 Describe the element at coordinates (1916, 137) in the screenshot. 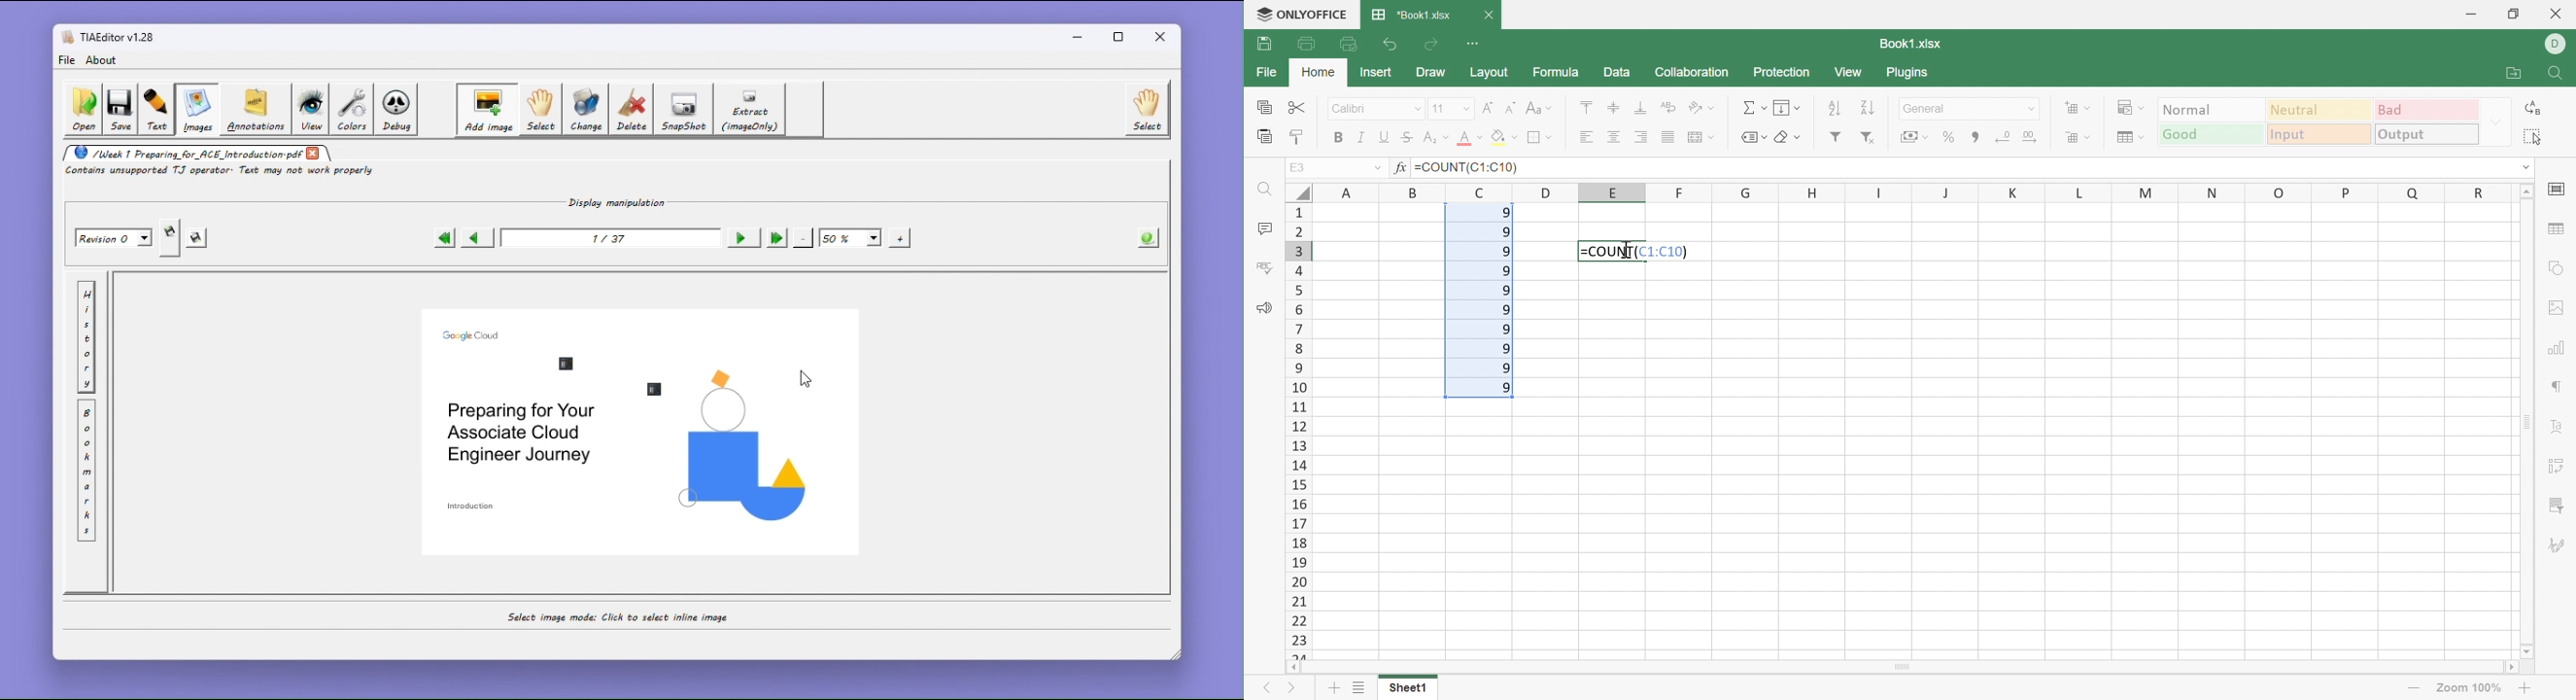

I see `Accounting style` at that location.